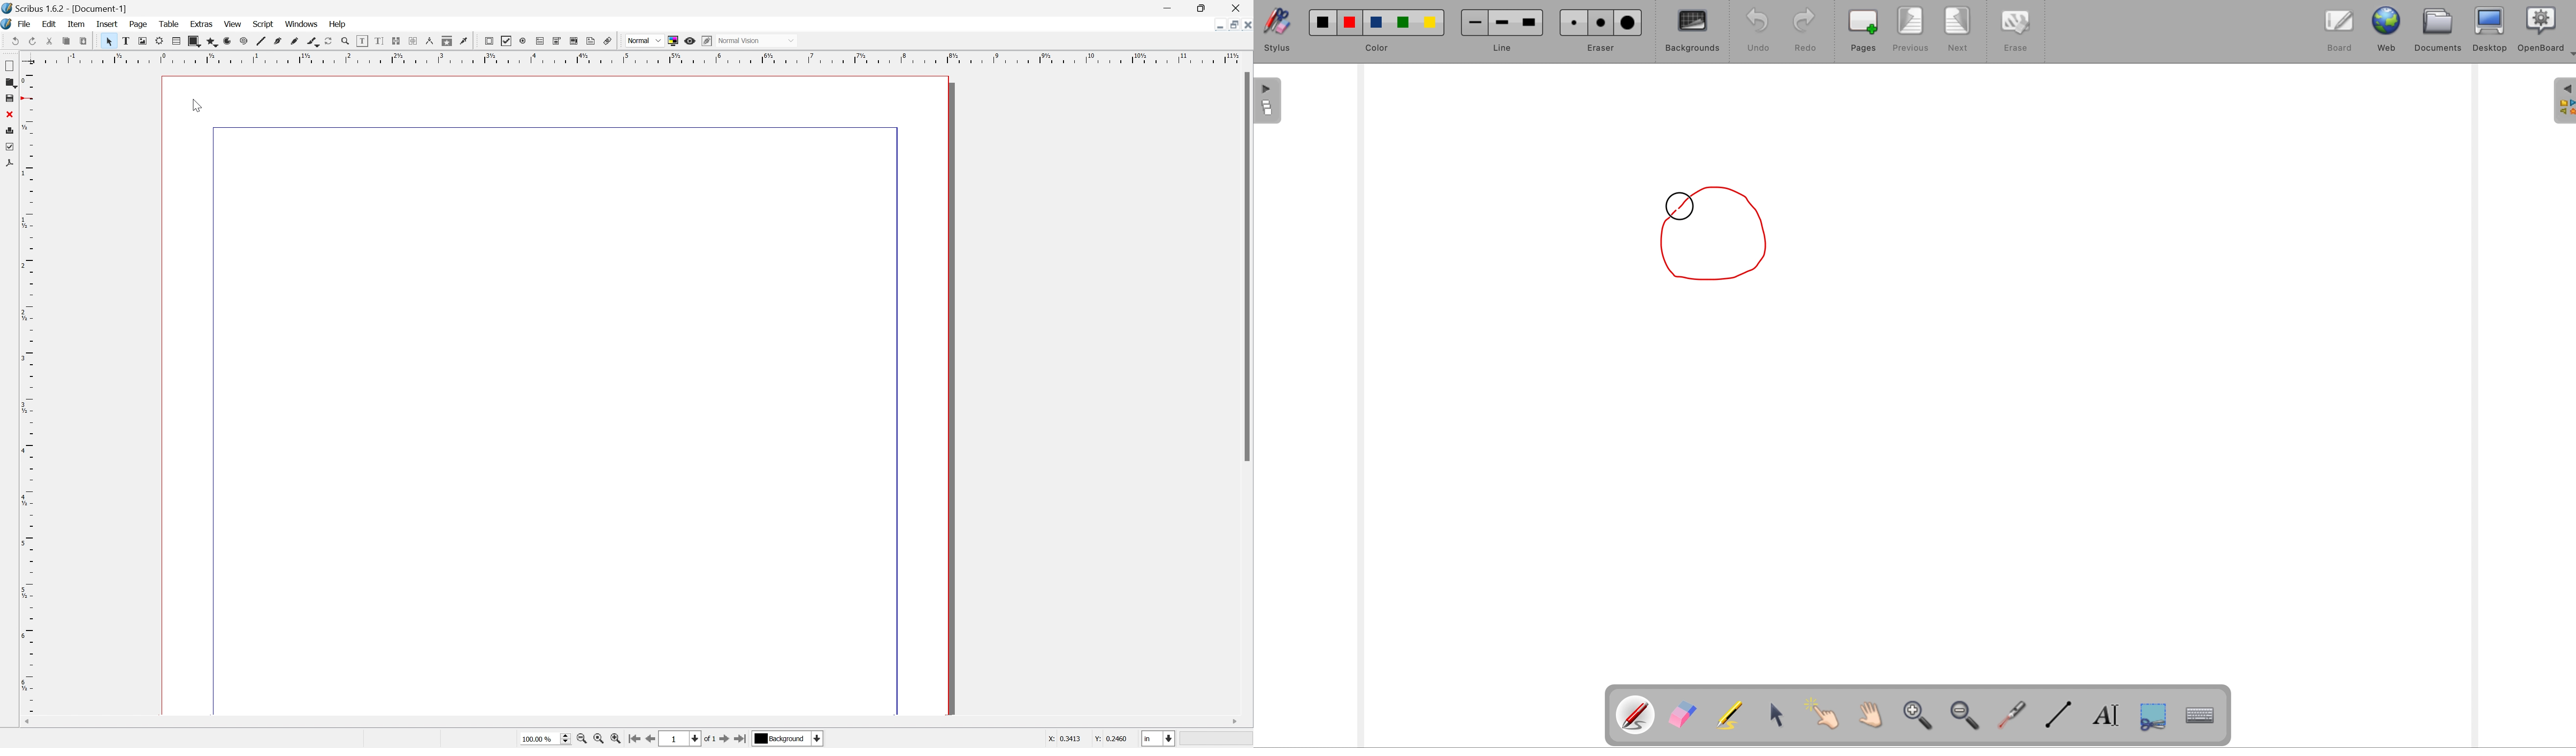 This screenshot has height=756, width=2576. Describe the element at coordinates (625, 723) in the screenshot. I see `scroll bar` at that location.